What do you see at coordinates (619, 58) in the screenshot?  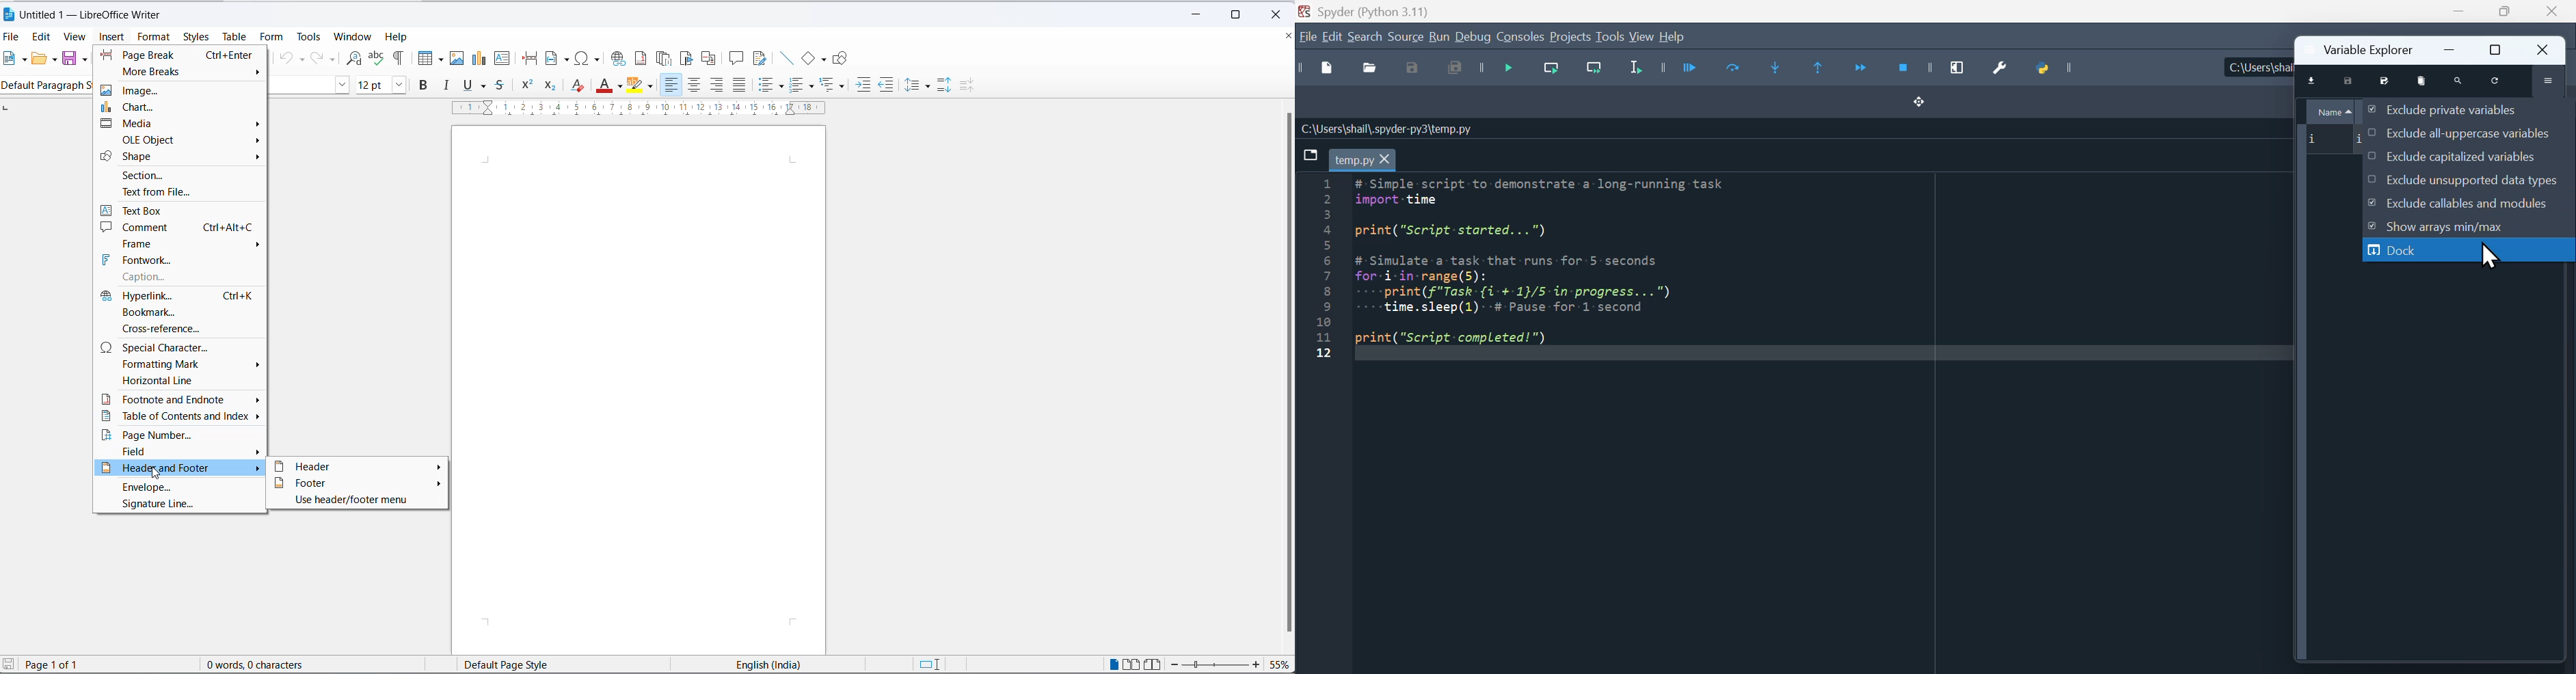 I see `insert hyperlink` at bounding box center [619, 58].